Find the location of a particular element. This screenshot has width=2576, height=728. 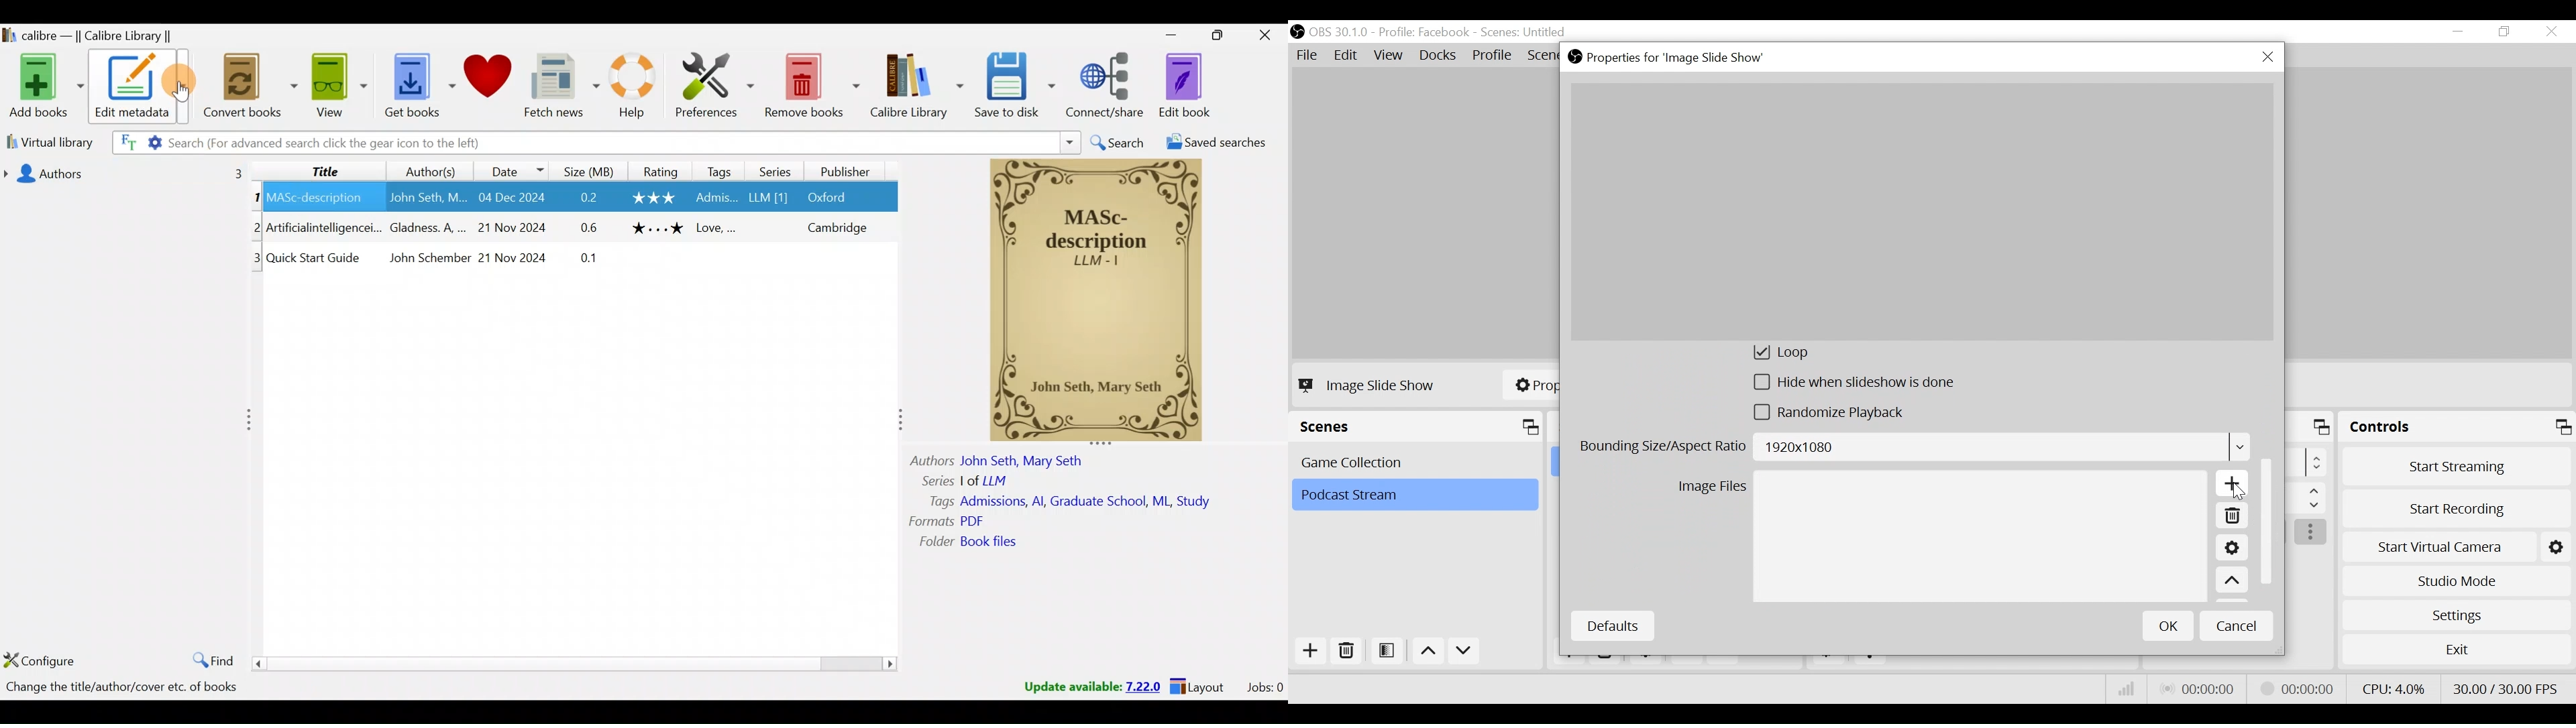

Close is located at coordinates (2551, 32).